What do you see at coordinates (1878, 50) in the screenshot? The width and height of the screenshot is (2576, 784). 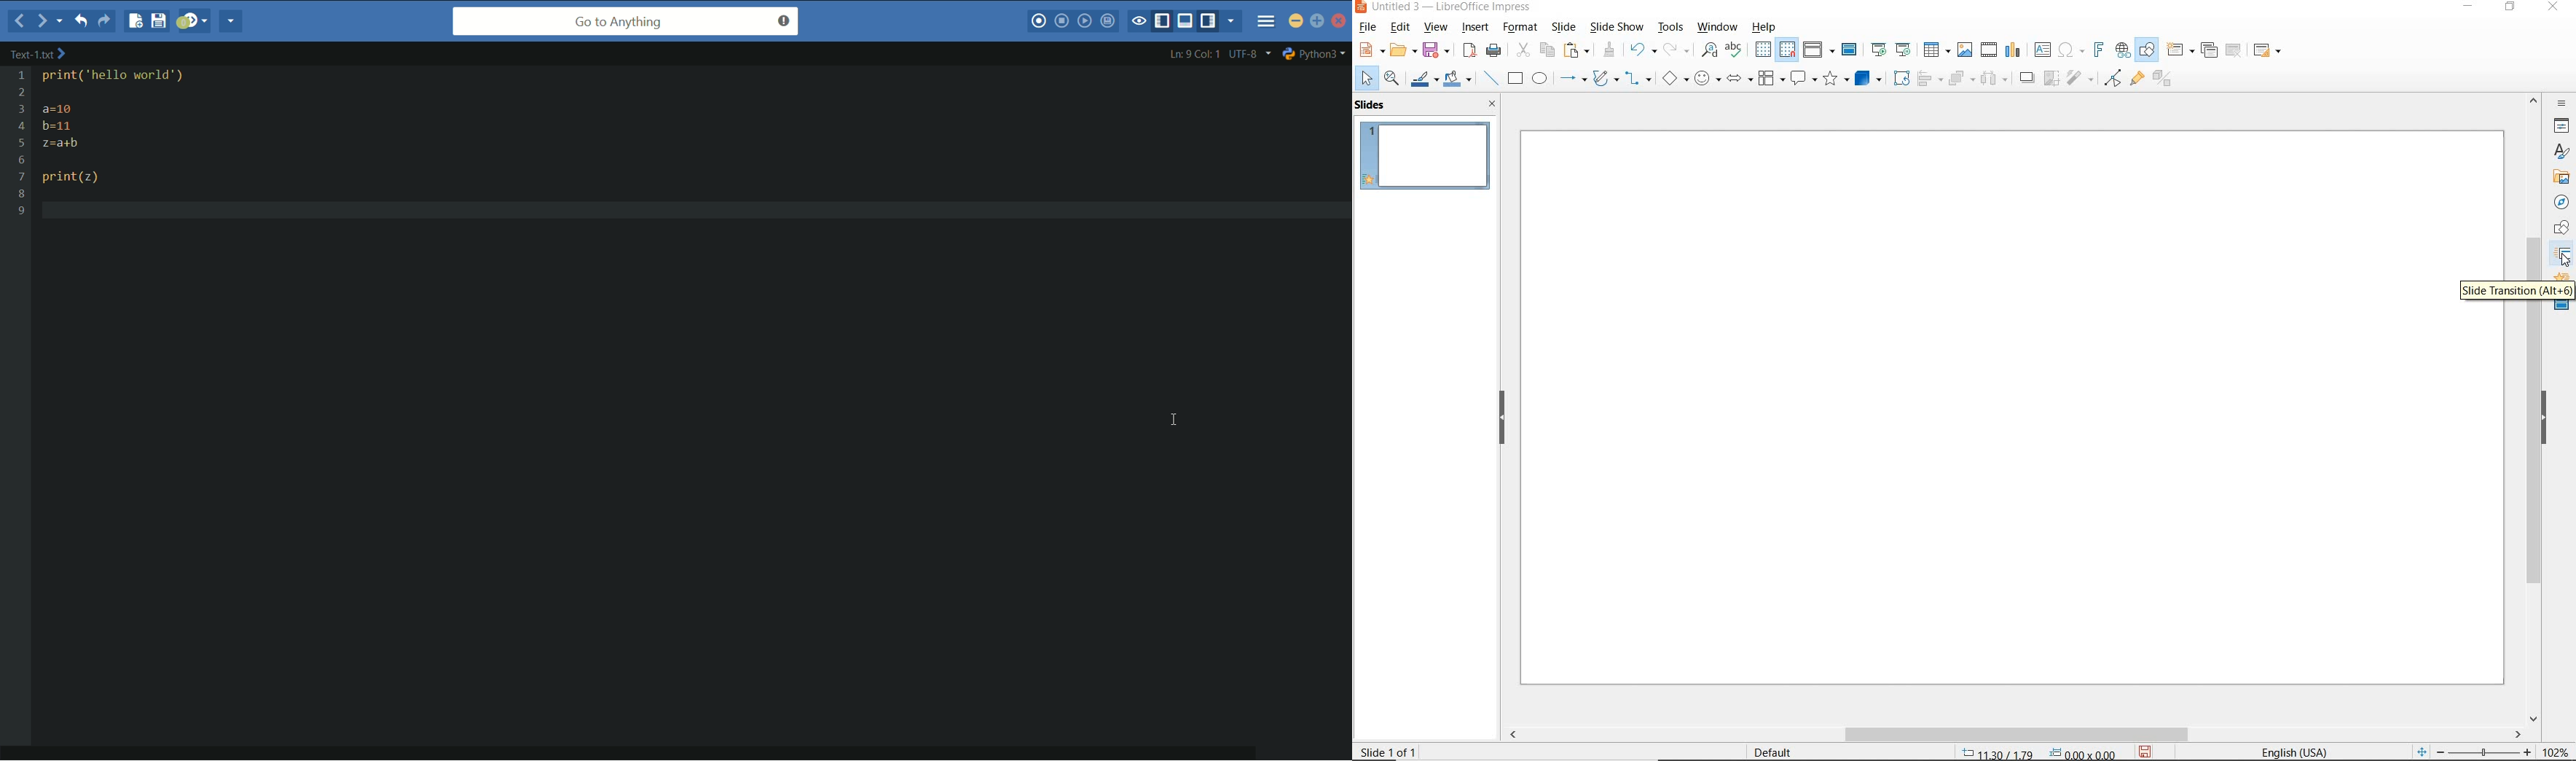 I see `SLIDE FROM FIRST SLIDE` at bounding box center [1878, 50].